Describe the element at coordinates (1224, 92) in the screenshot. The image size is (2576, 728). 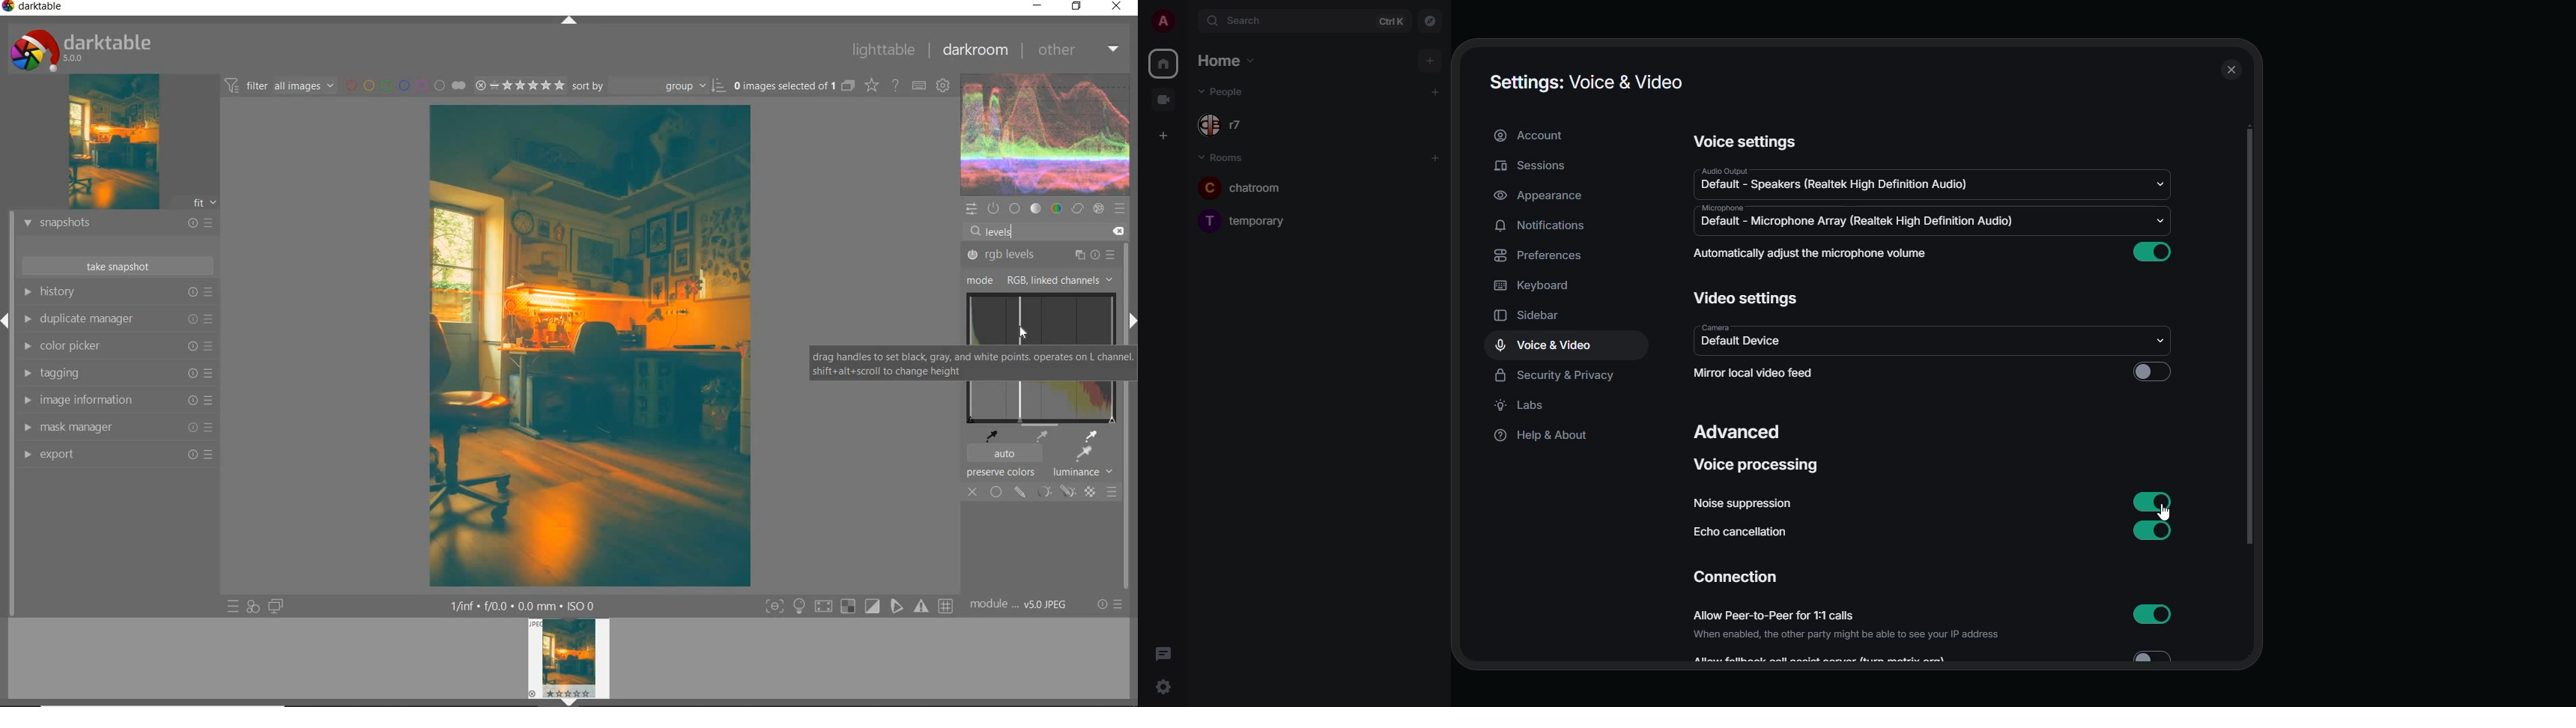
I see `people` at that location.